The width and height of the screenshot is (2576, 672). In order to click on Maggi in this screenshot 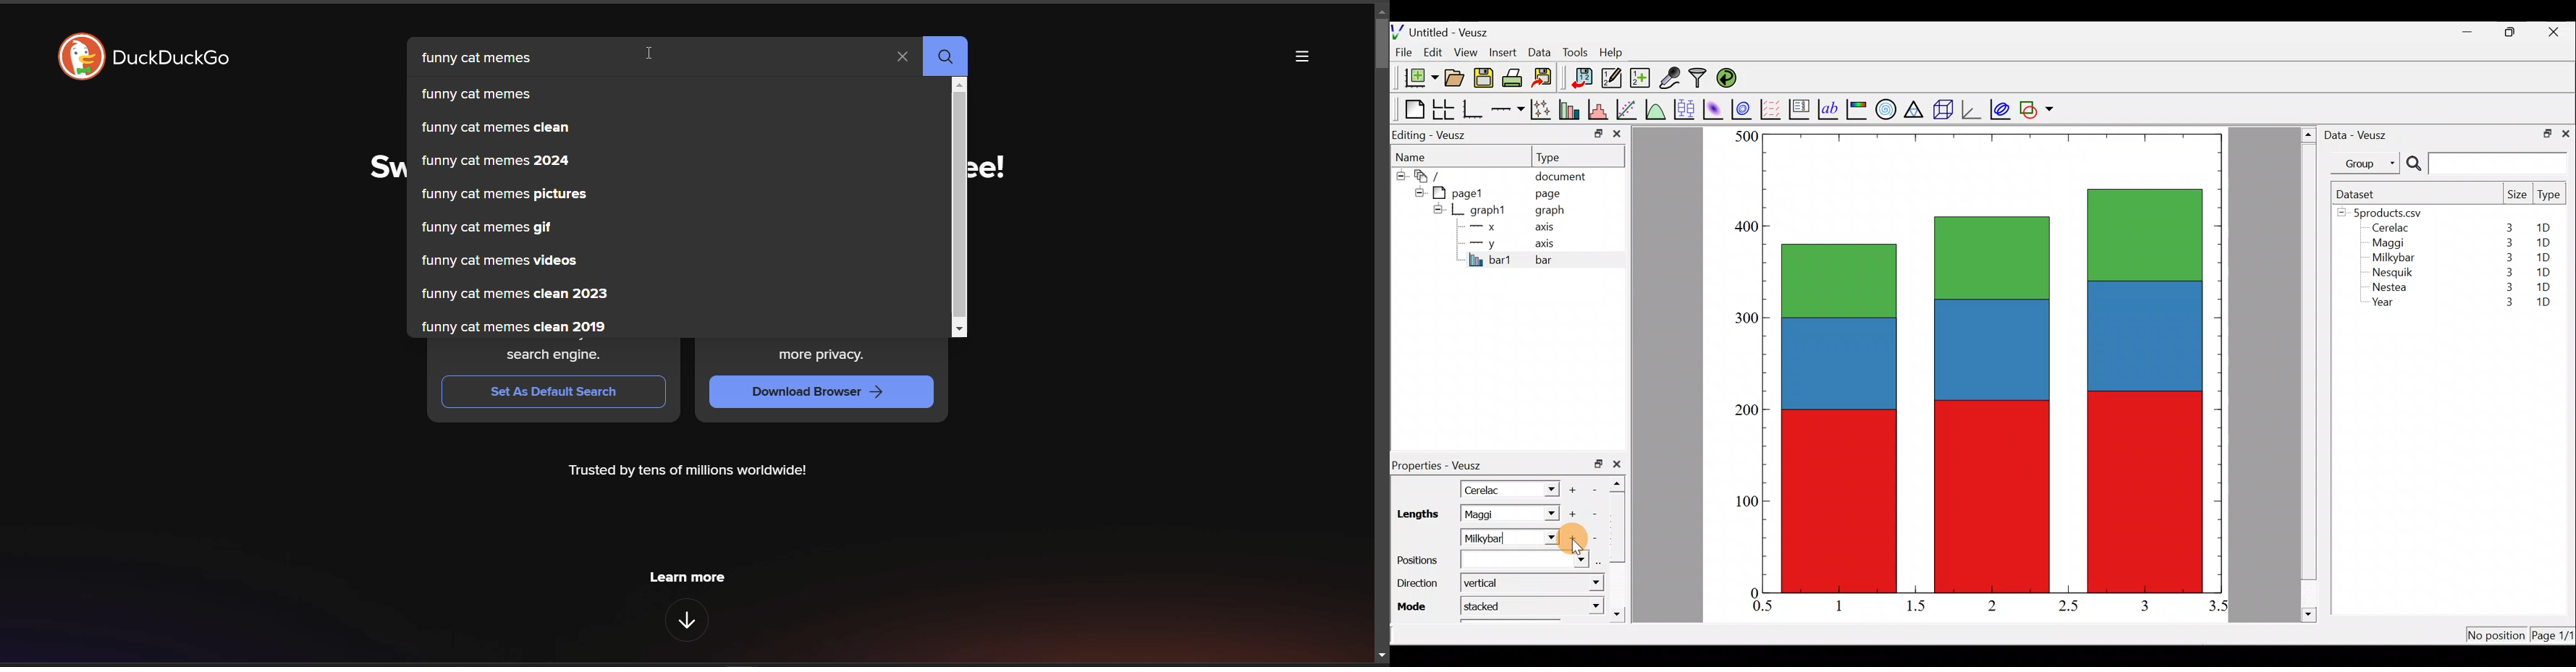, I will do `click(2389, 245)`.